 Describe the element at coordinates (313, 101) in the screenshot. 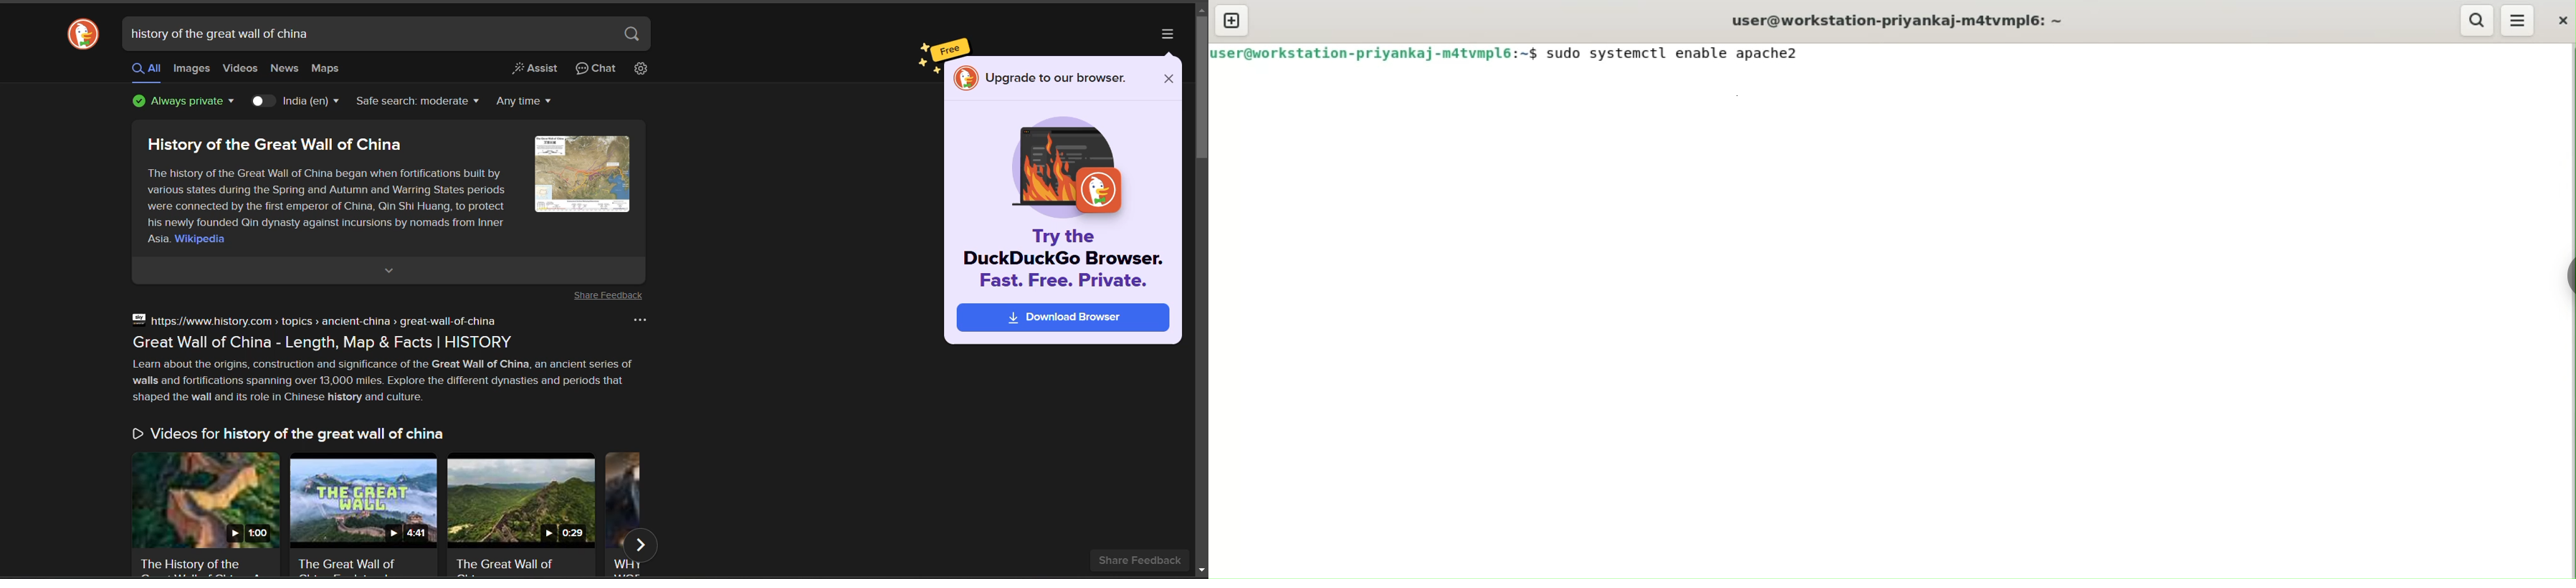

I see `country` at that location.